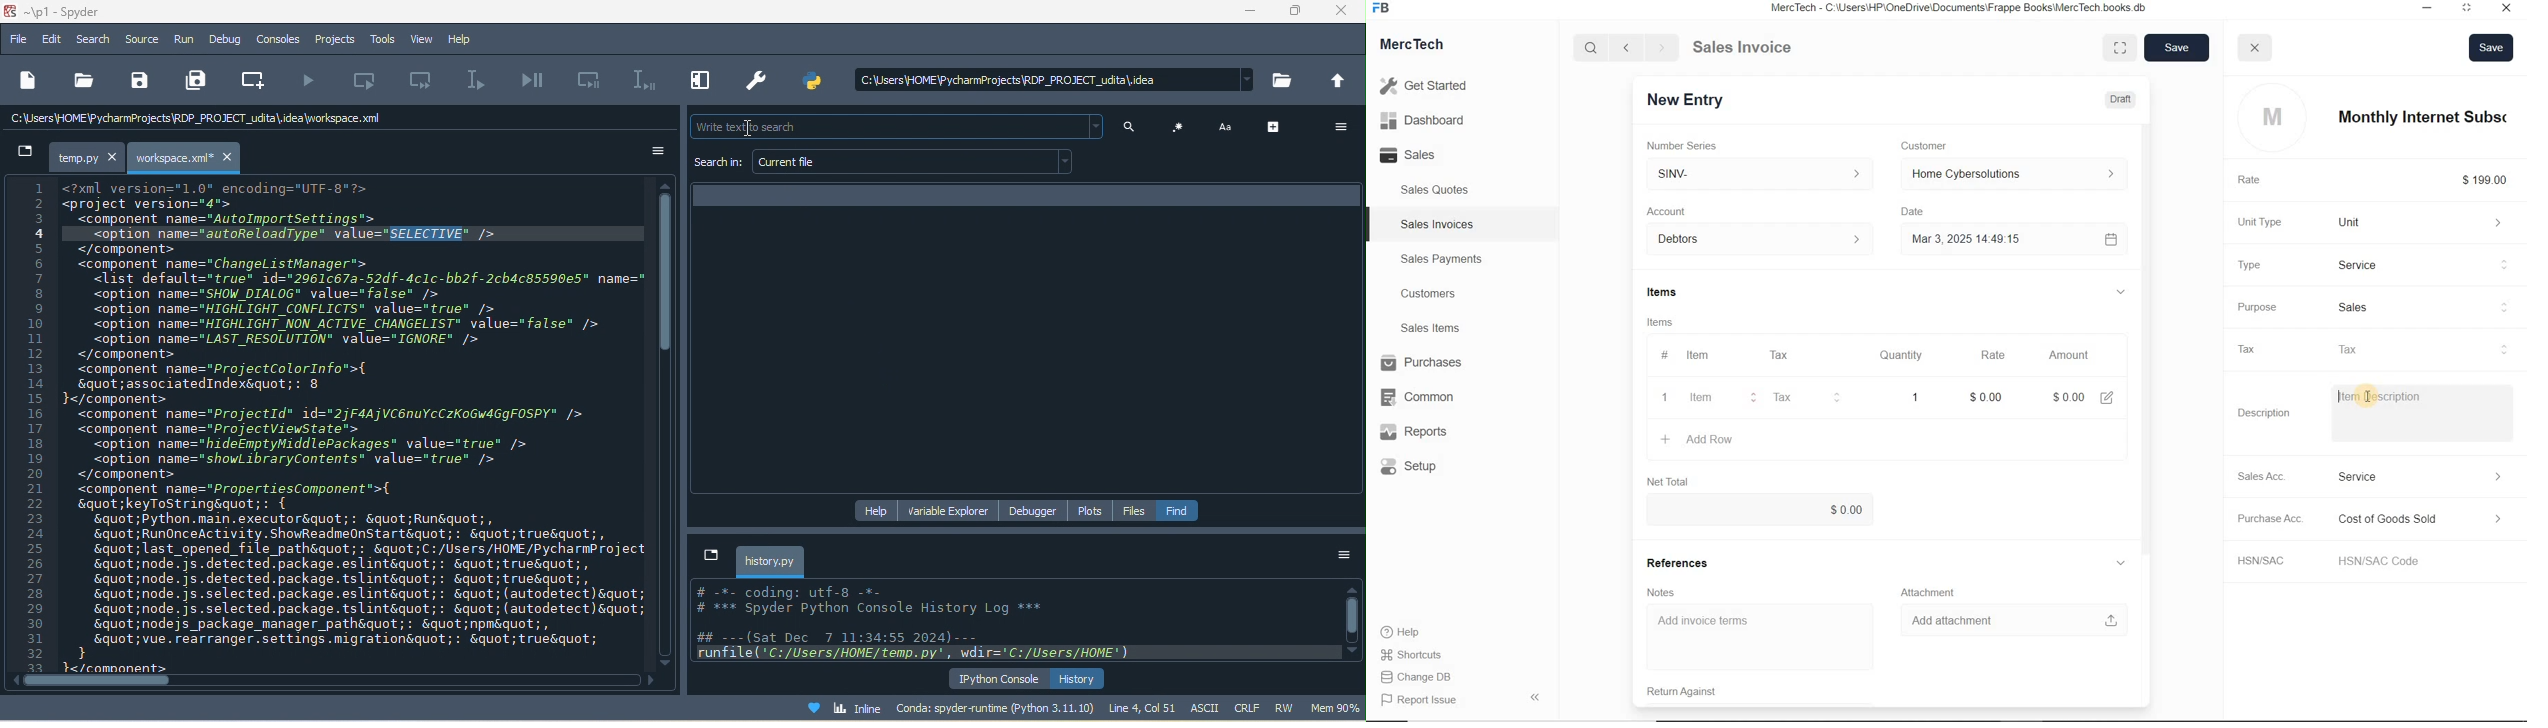 This screenshot has height=728, width=2548. Describe the element at coordinates (1407, 632) in the screenshot. I see `Help` at that location.